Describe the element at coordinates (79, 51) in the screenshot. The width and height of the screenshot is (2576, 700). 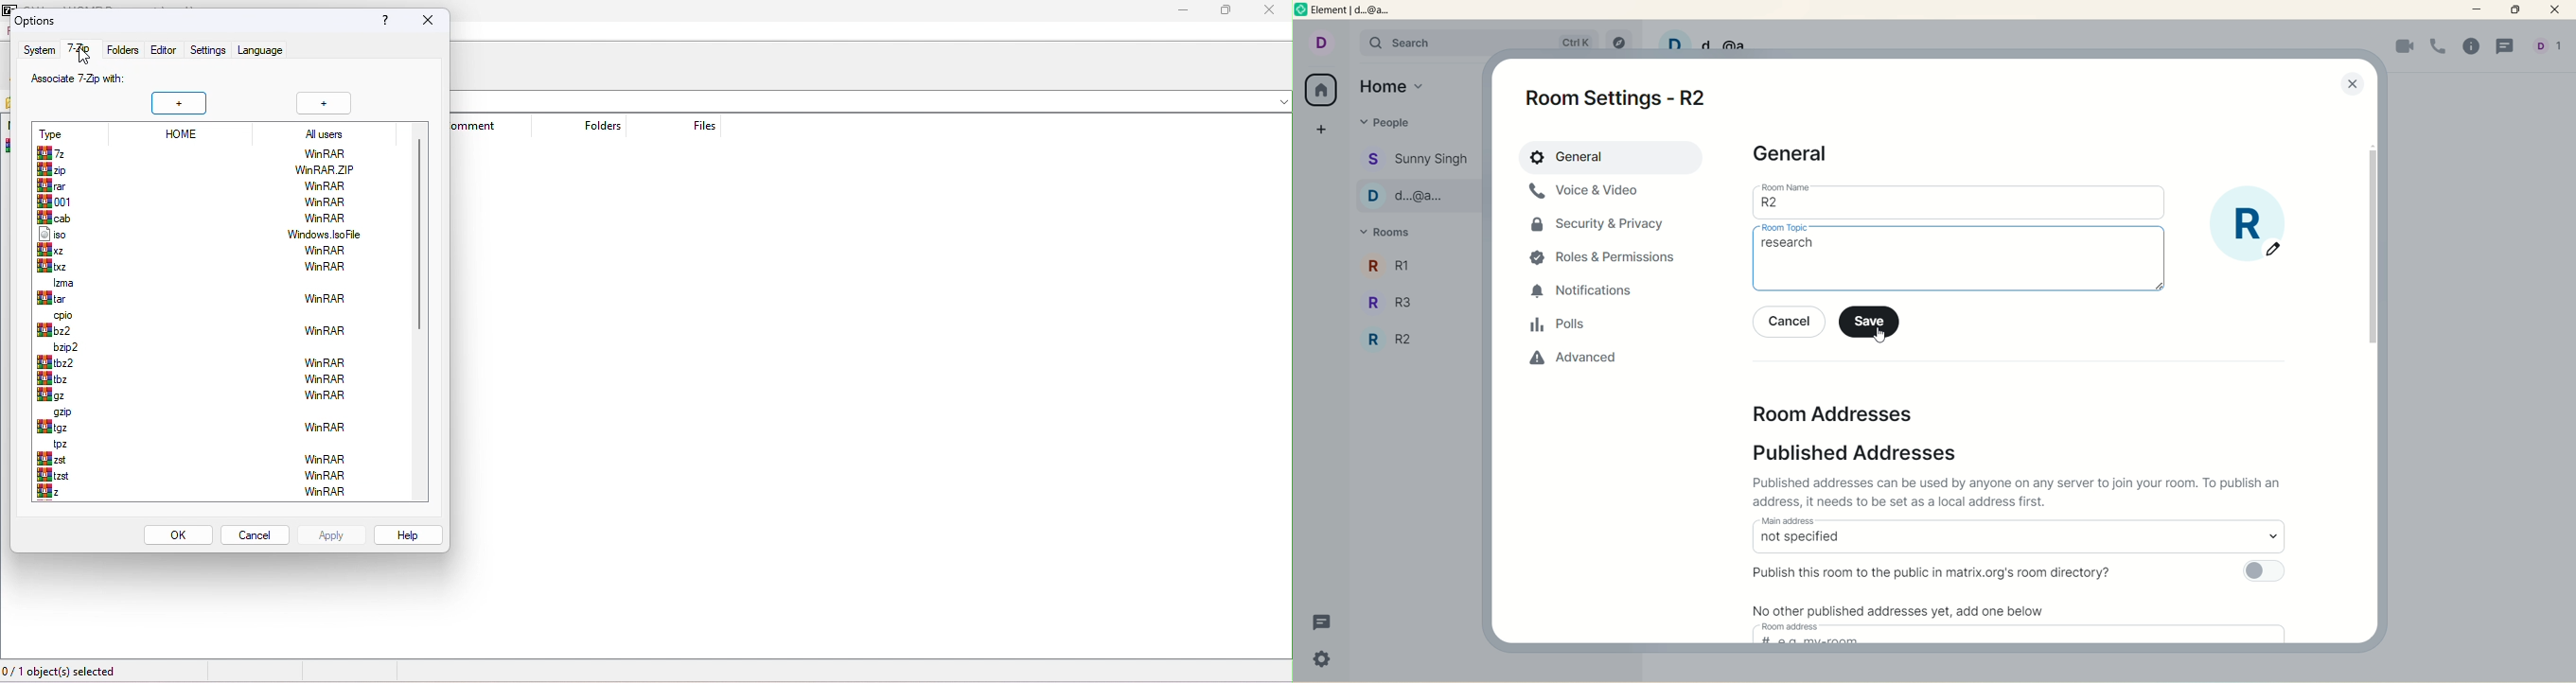
I see `7 zip` at that location.